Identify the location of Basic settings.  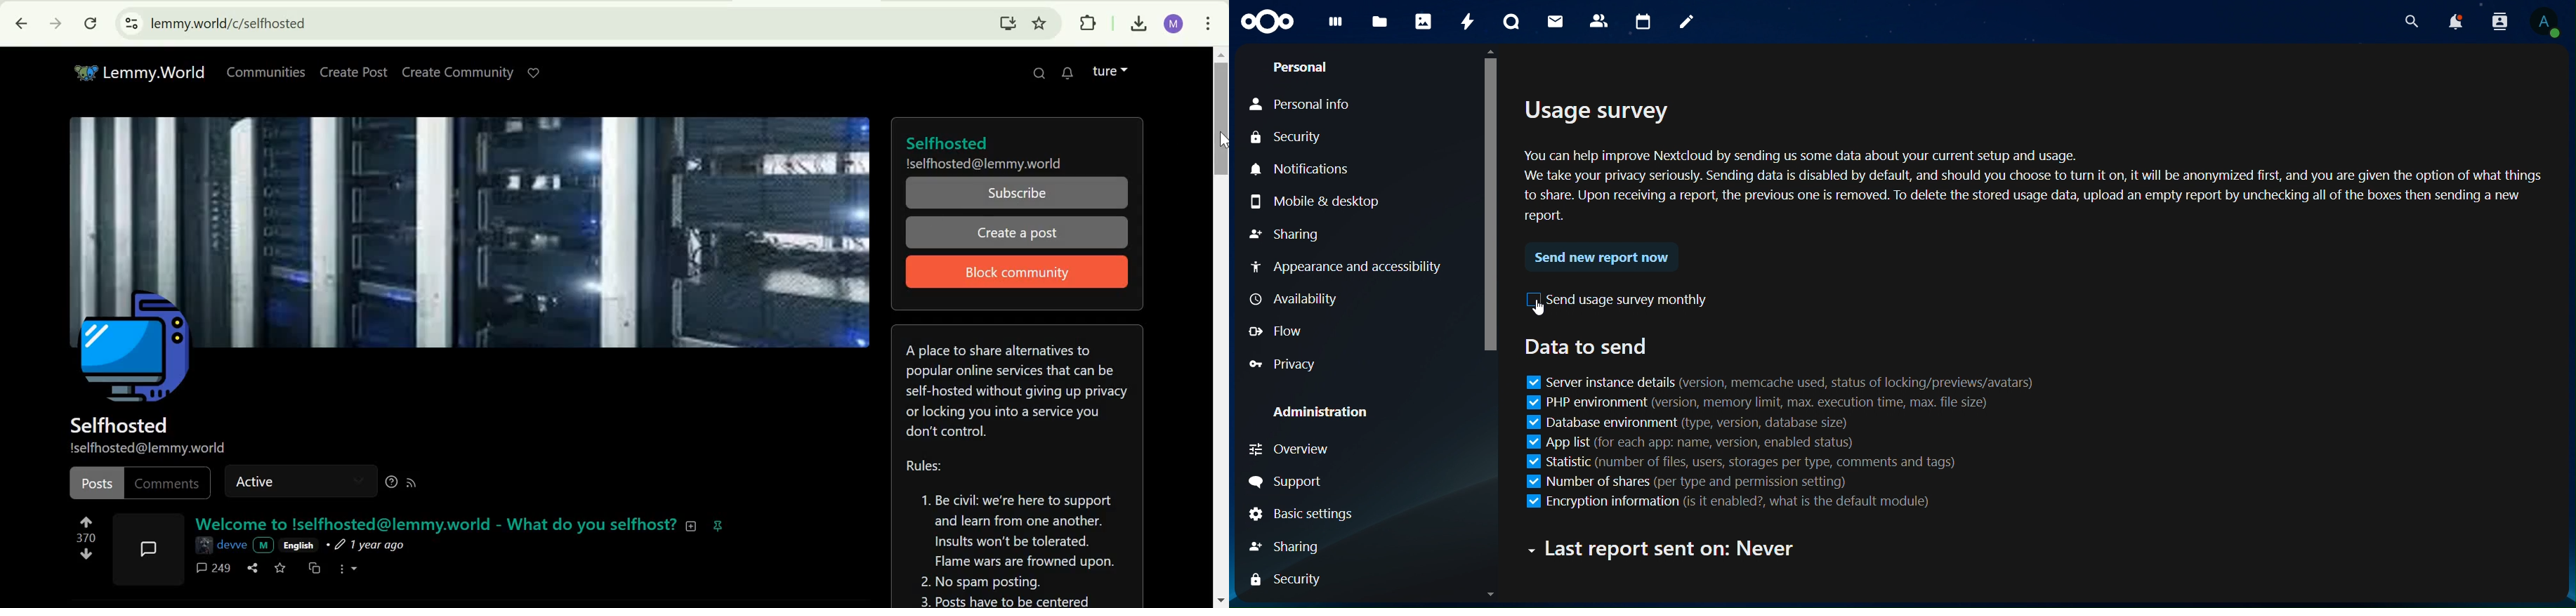
(1304, 517).